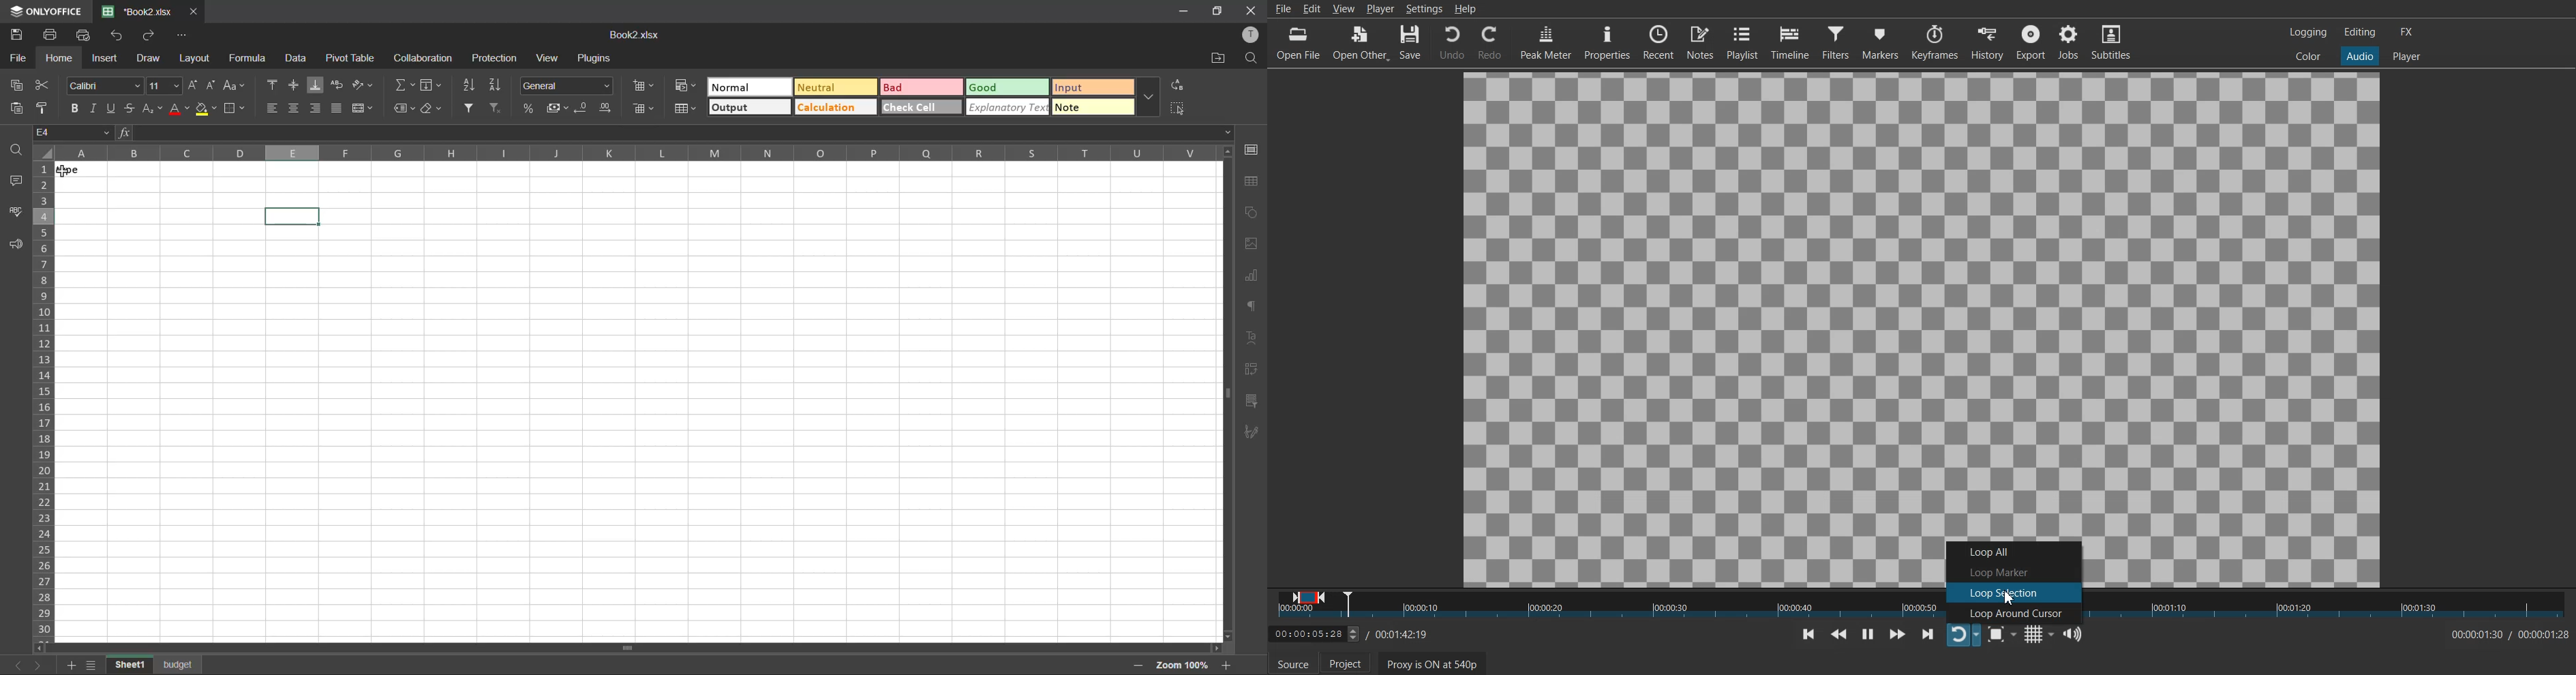 Image resolution: width=2576 pixels, height=700 pixels. Describe the element at coordinates (86, 36) in the screenshot. I see `quick print` at that location.